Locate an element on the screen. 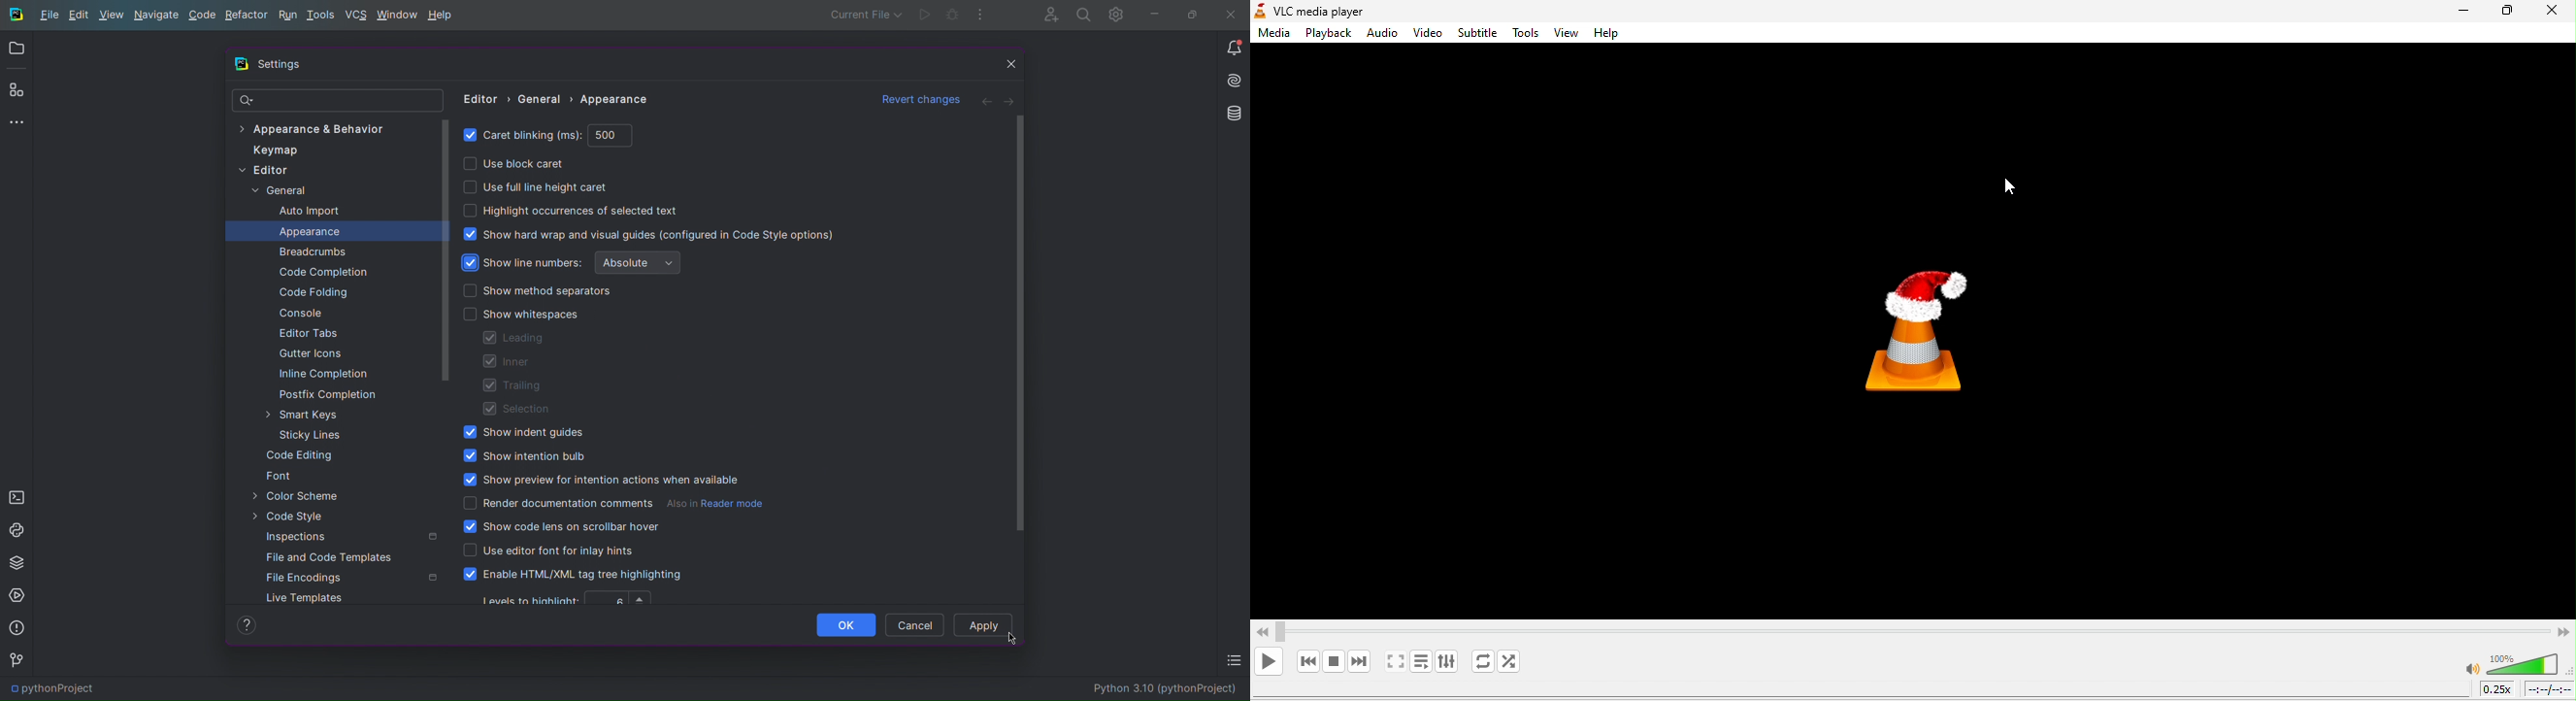  Selection is located at coordinates (516, 409).